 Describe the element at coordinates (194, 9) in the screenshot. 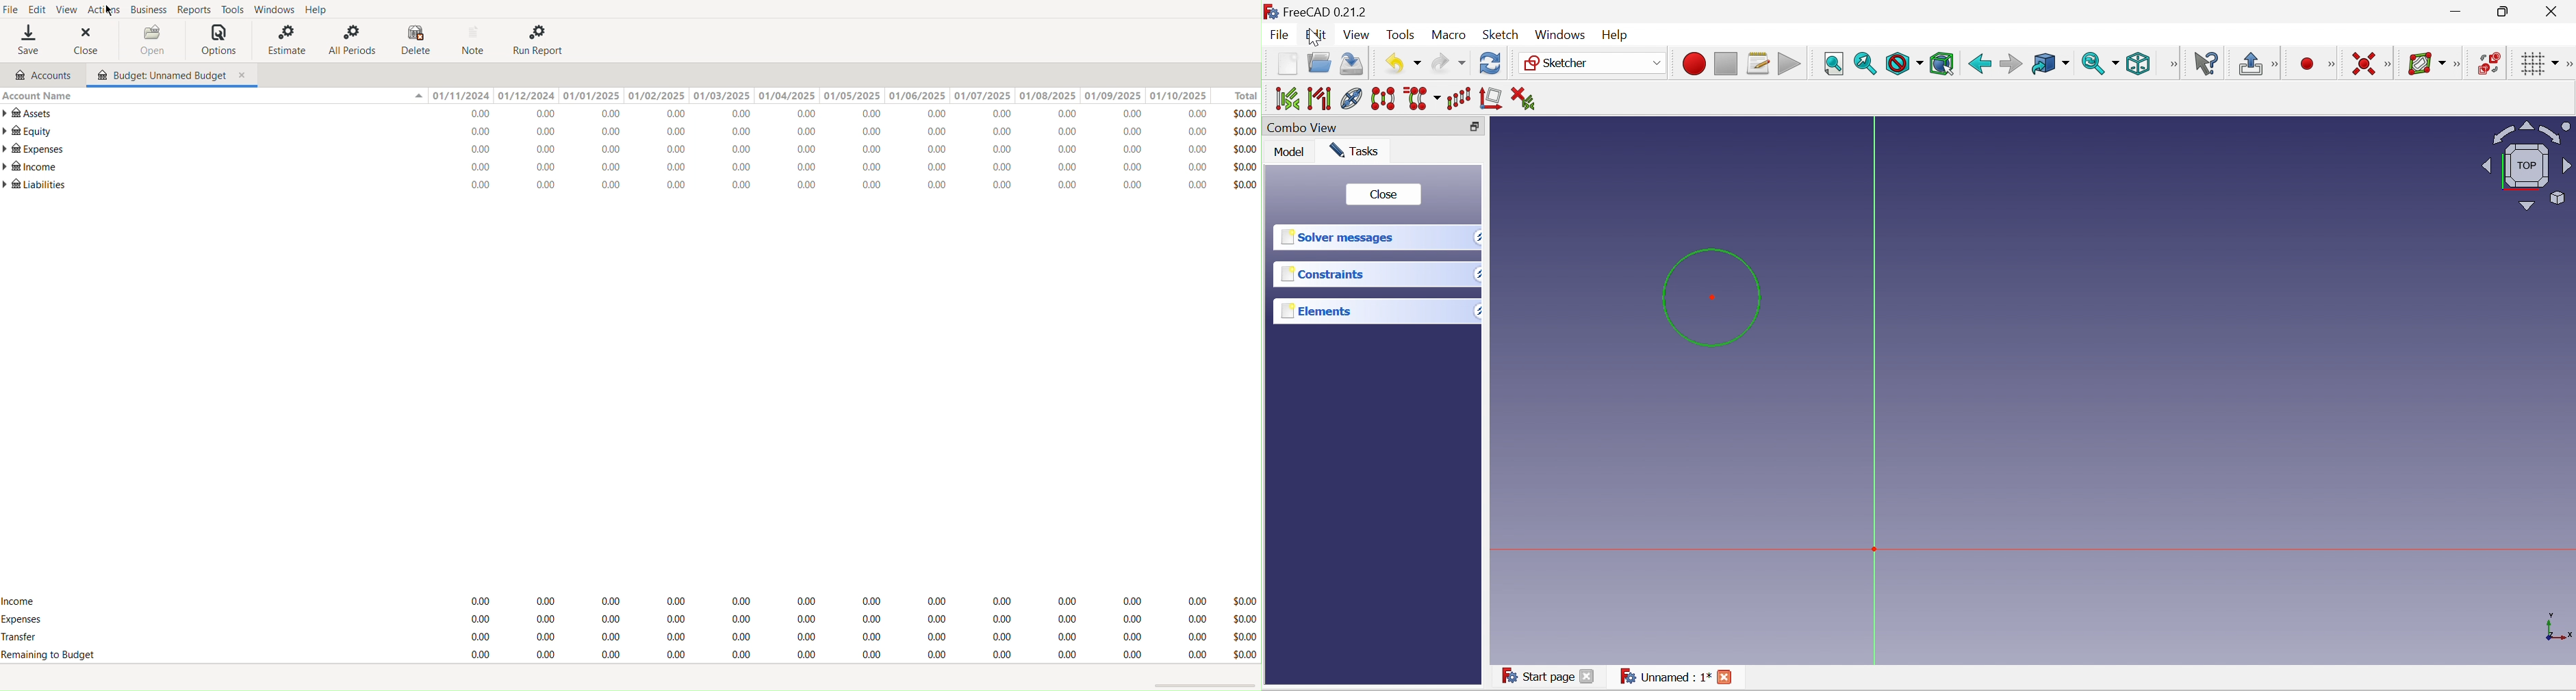

I see `Reports` at that location.